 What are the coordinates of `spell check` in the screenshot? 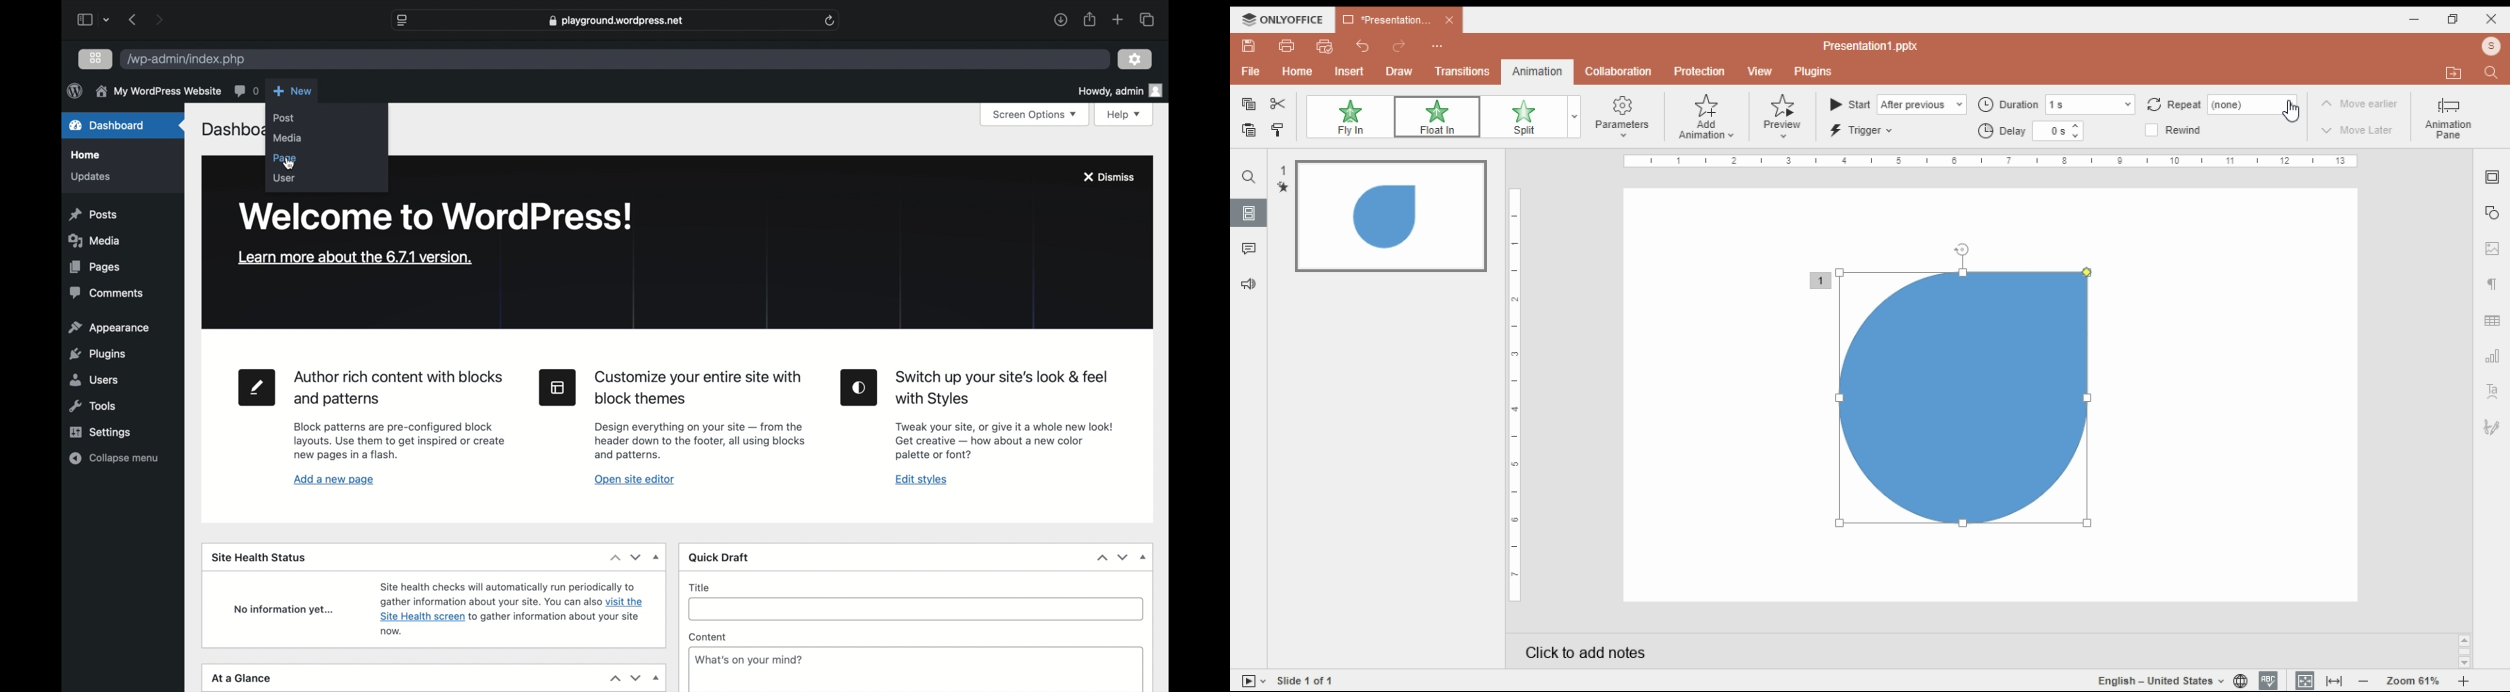 It's located at (2268, 681).